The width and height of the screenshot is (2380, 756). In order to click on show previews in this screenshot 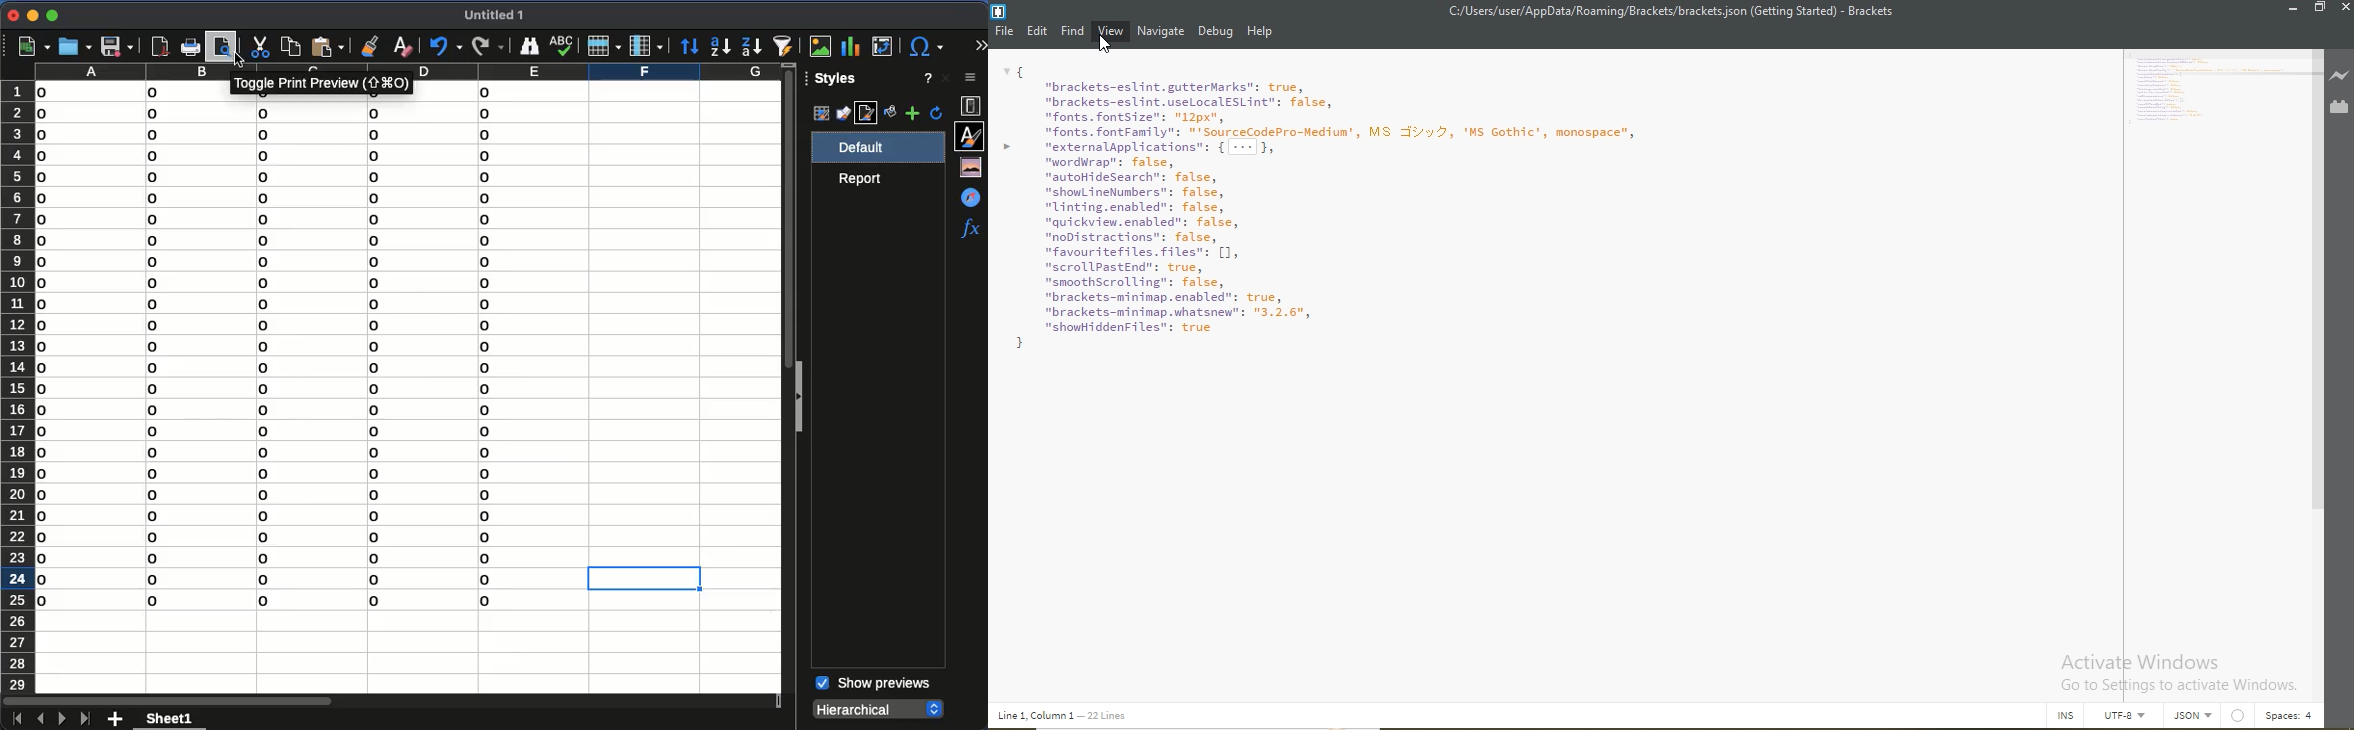, I will do `click(872, 684)`.